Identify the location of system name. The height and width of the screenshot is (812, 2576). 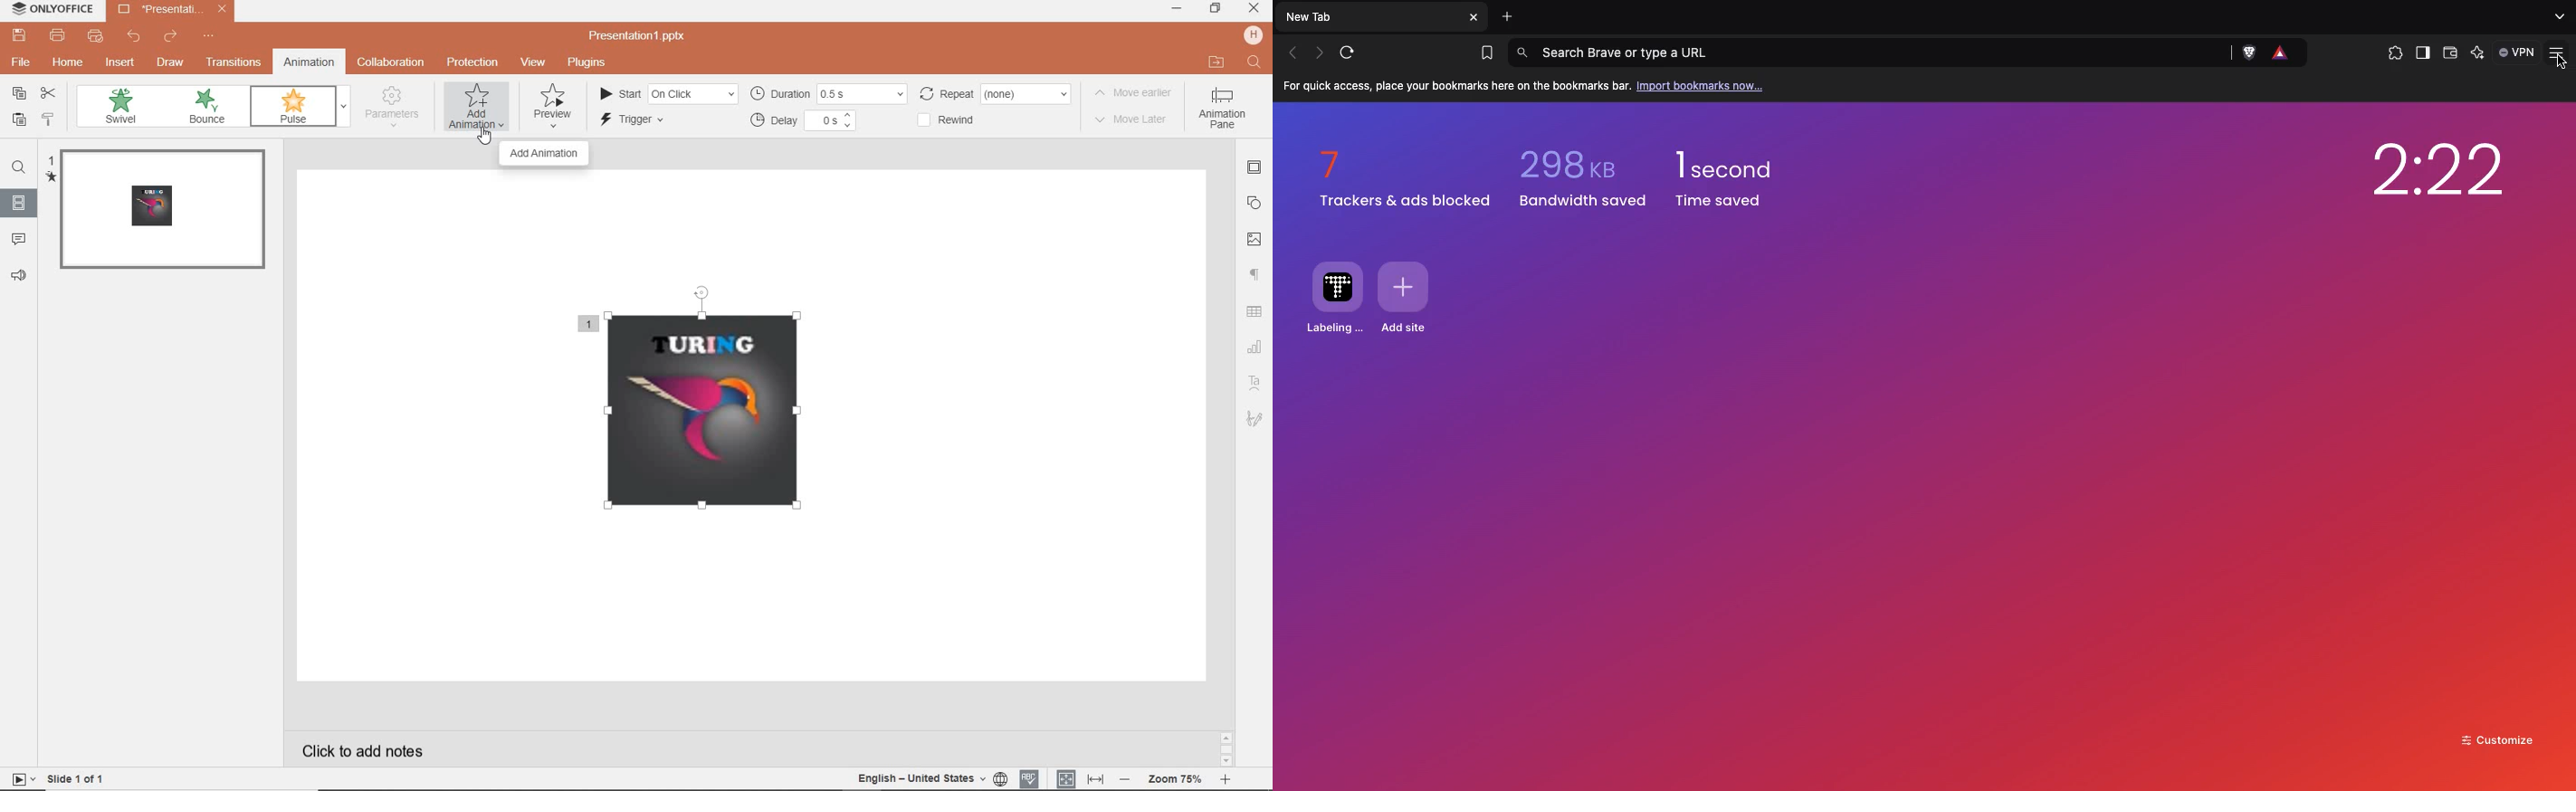
(56, 9).